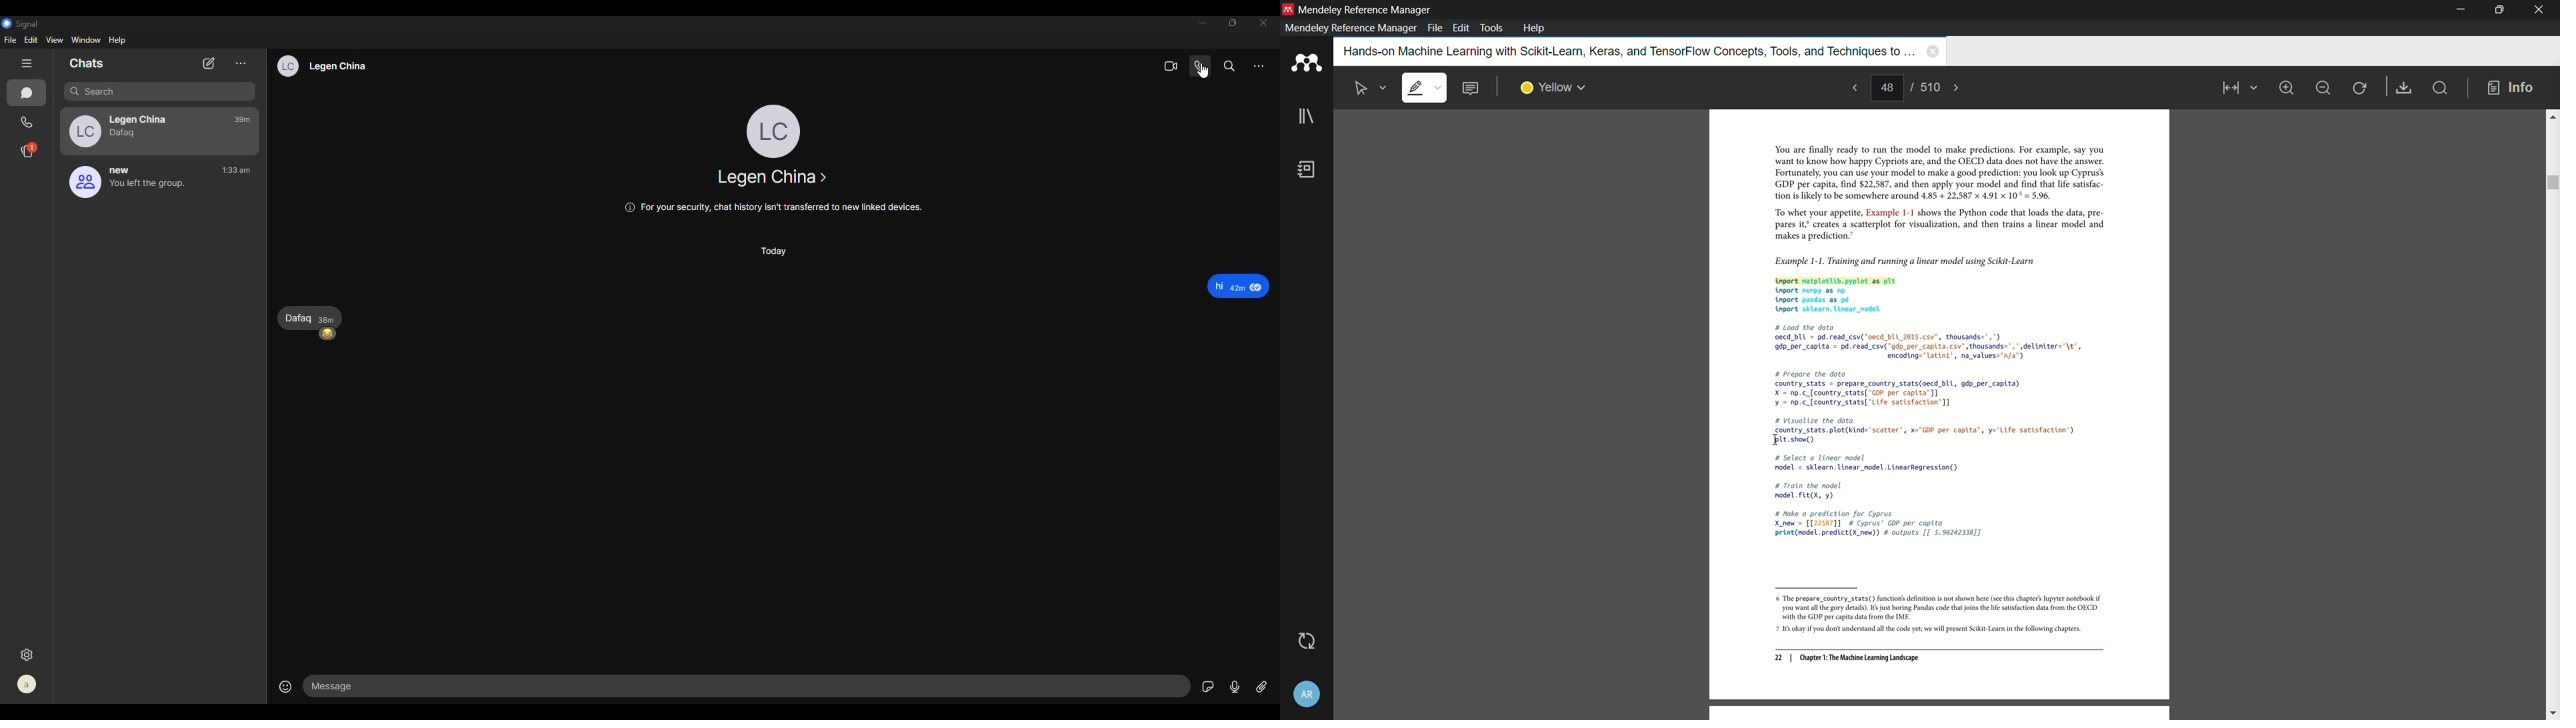 The image size is (2576, 728). Describe the element at coordinates (1887, 88) in the screenshot. I see `current page` at that location.